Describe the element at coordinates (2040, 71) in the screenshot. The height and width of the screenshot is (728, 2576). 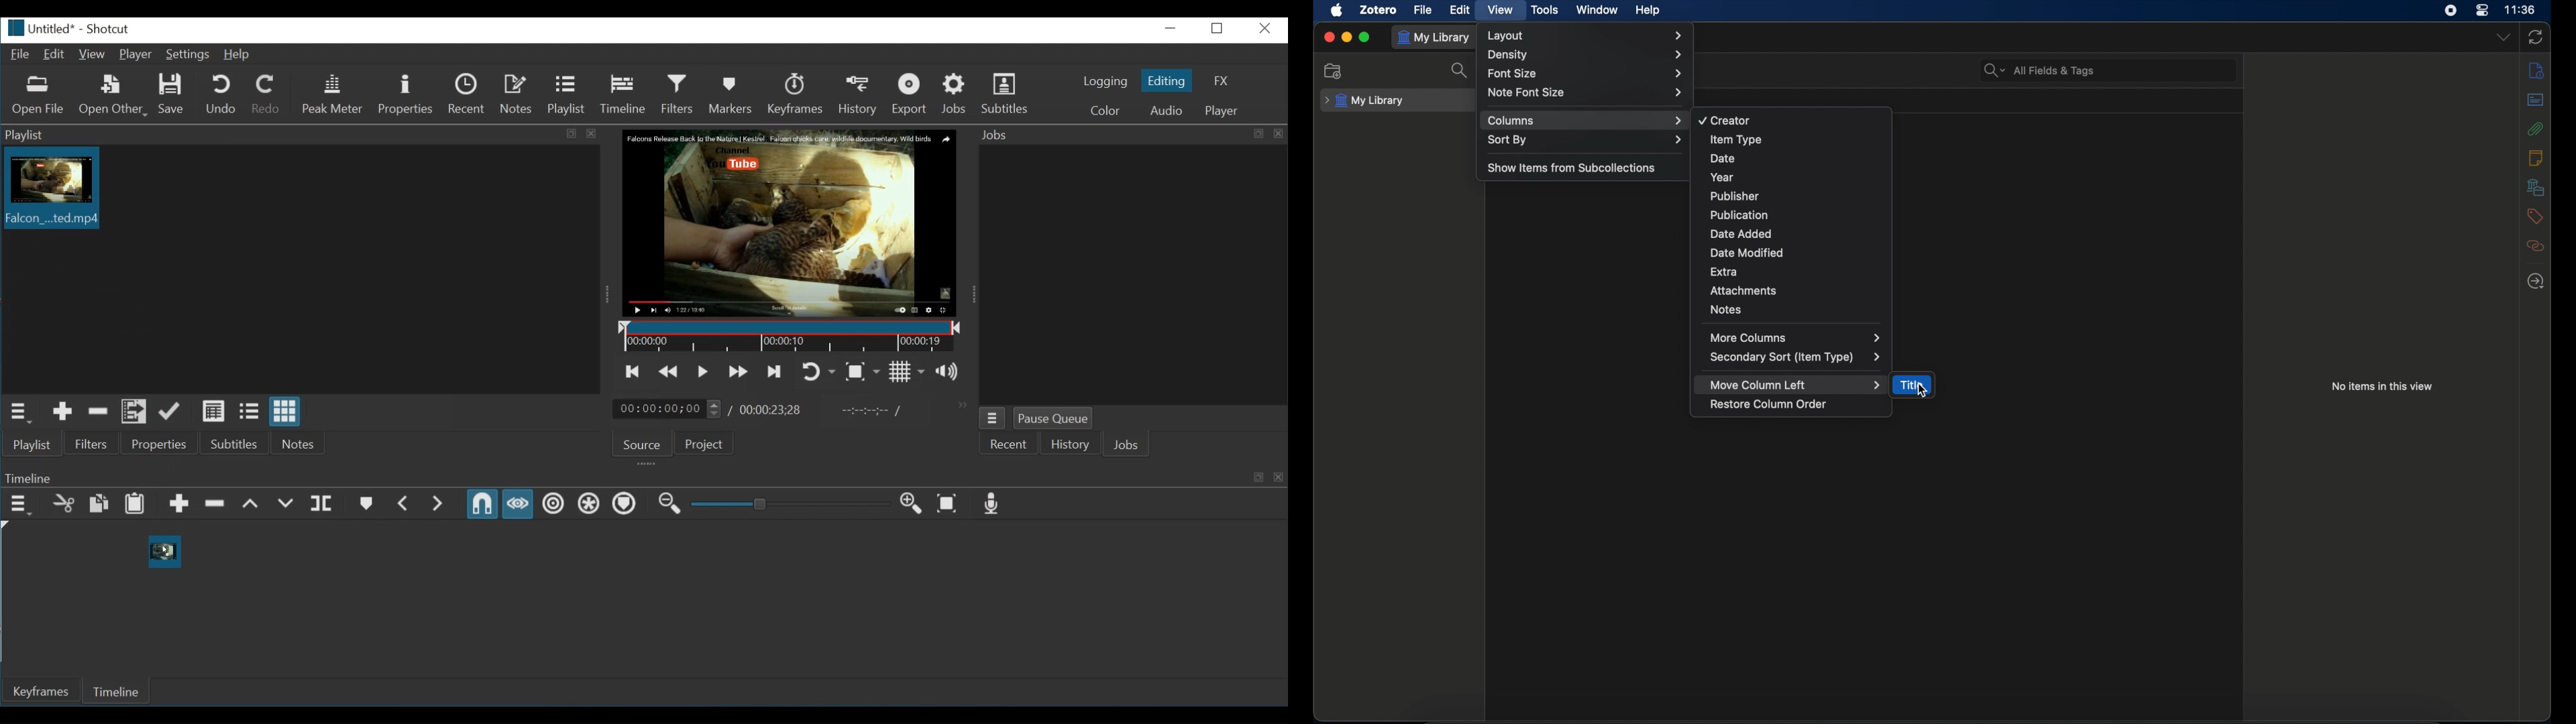
I see `search bar` at that location.